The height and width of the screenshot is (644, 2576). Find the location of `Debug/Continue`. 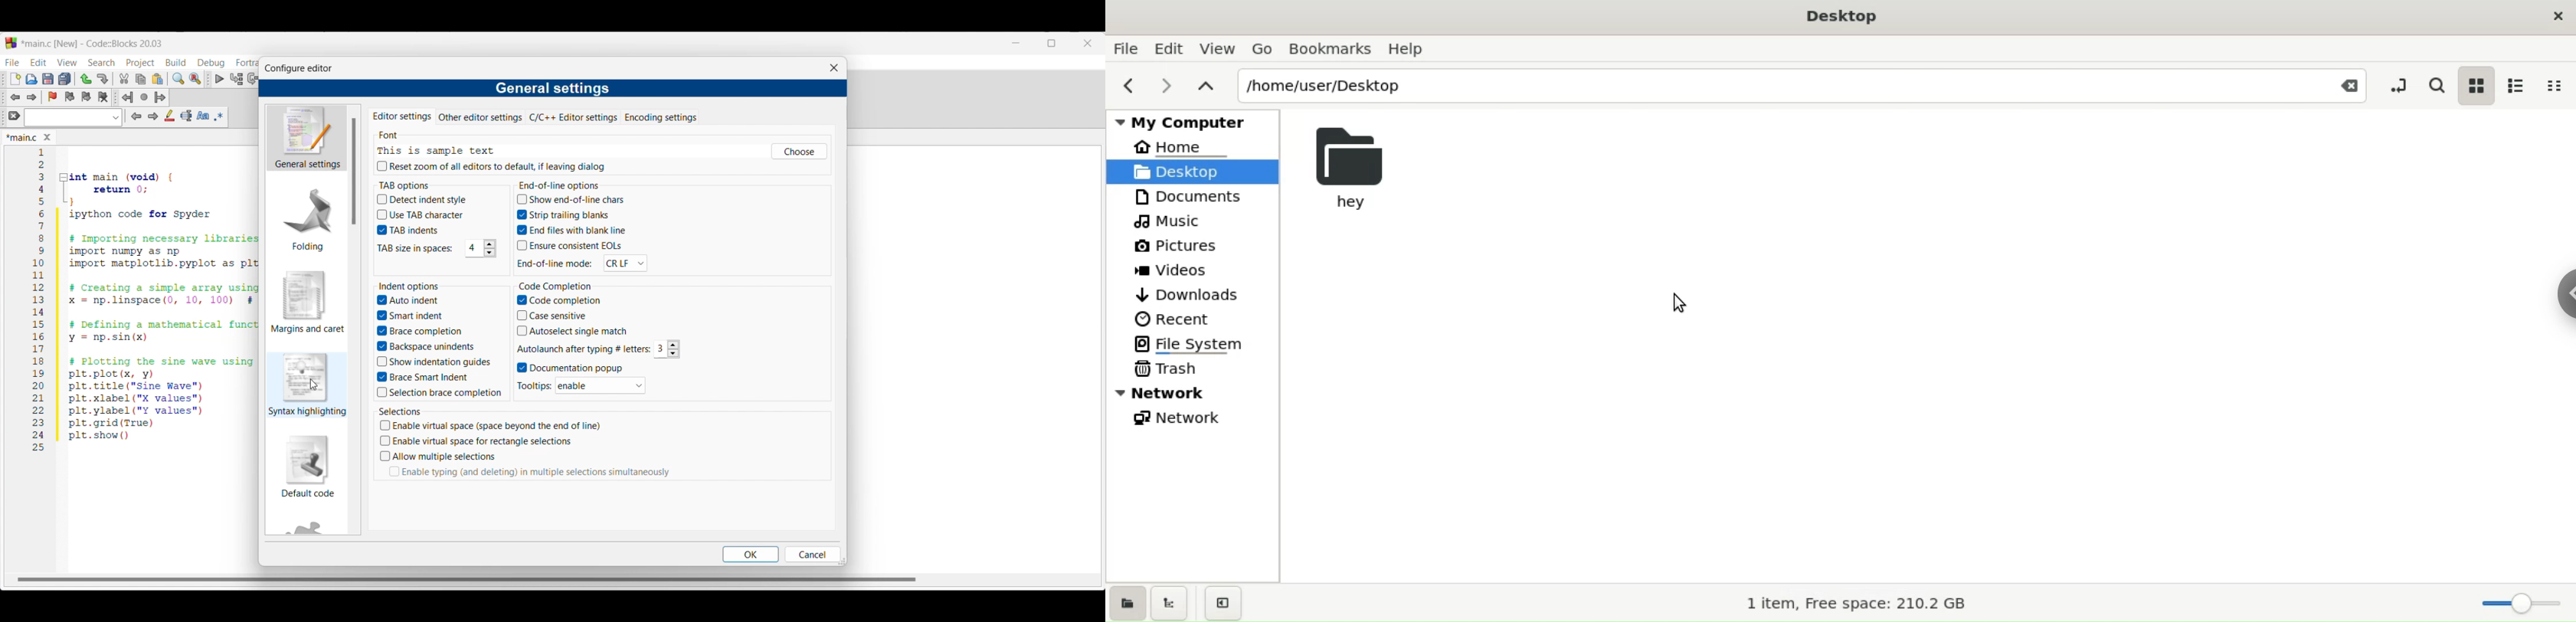

Debug/Continue is located at coordinates (220, 79).